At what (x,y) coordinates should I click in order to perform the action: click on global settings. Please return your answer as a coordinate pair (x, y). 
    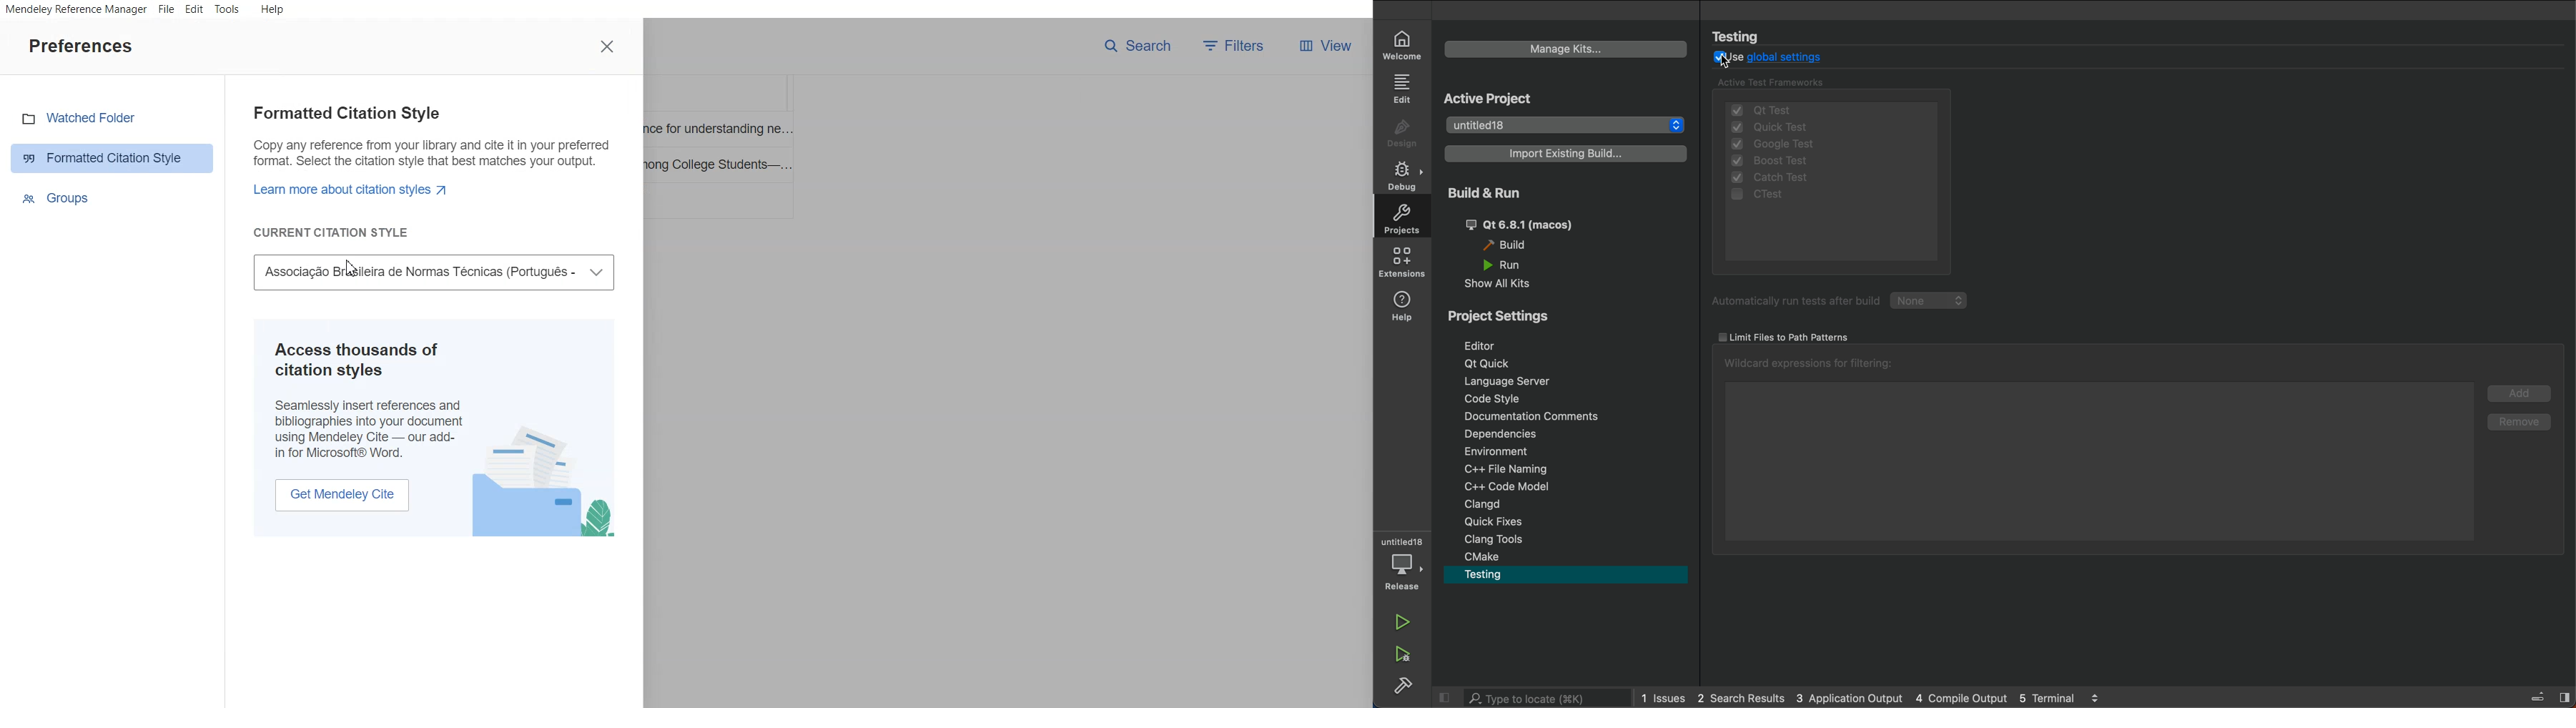
    Looking at the image, I should click on (1776, 59).